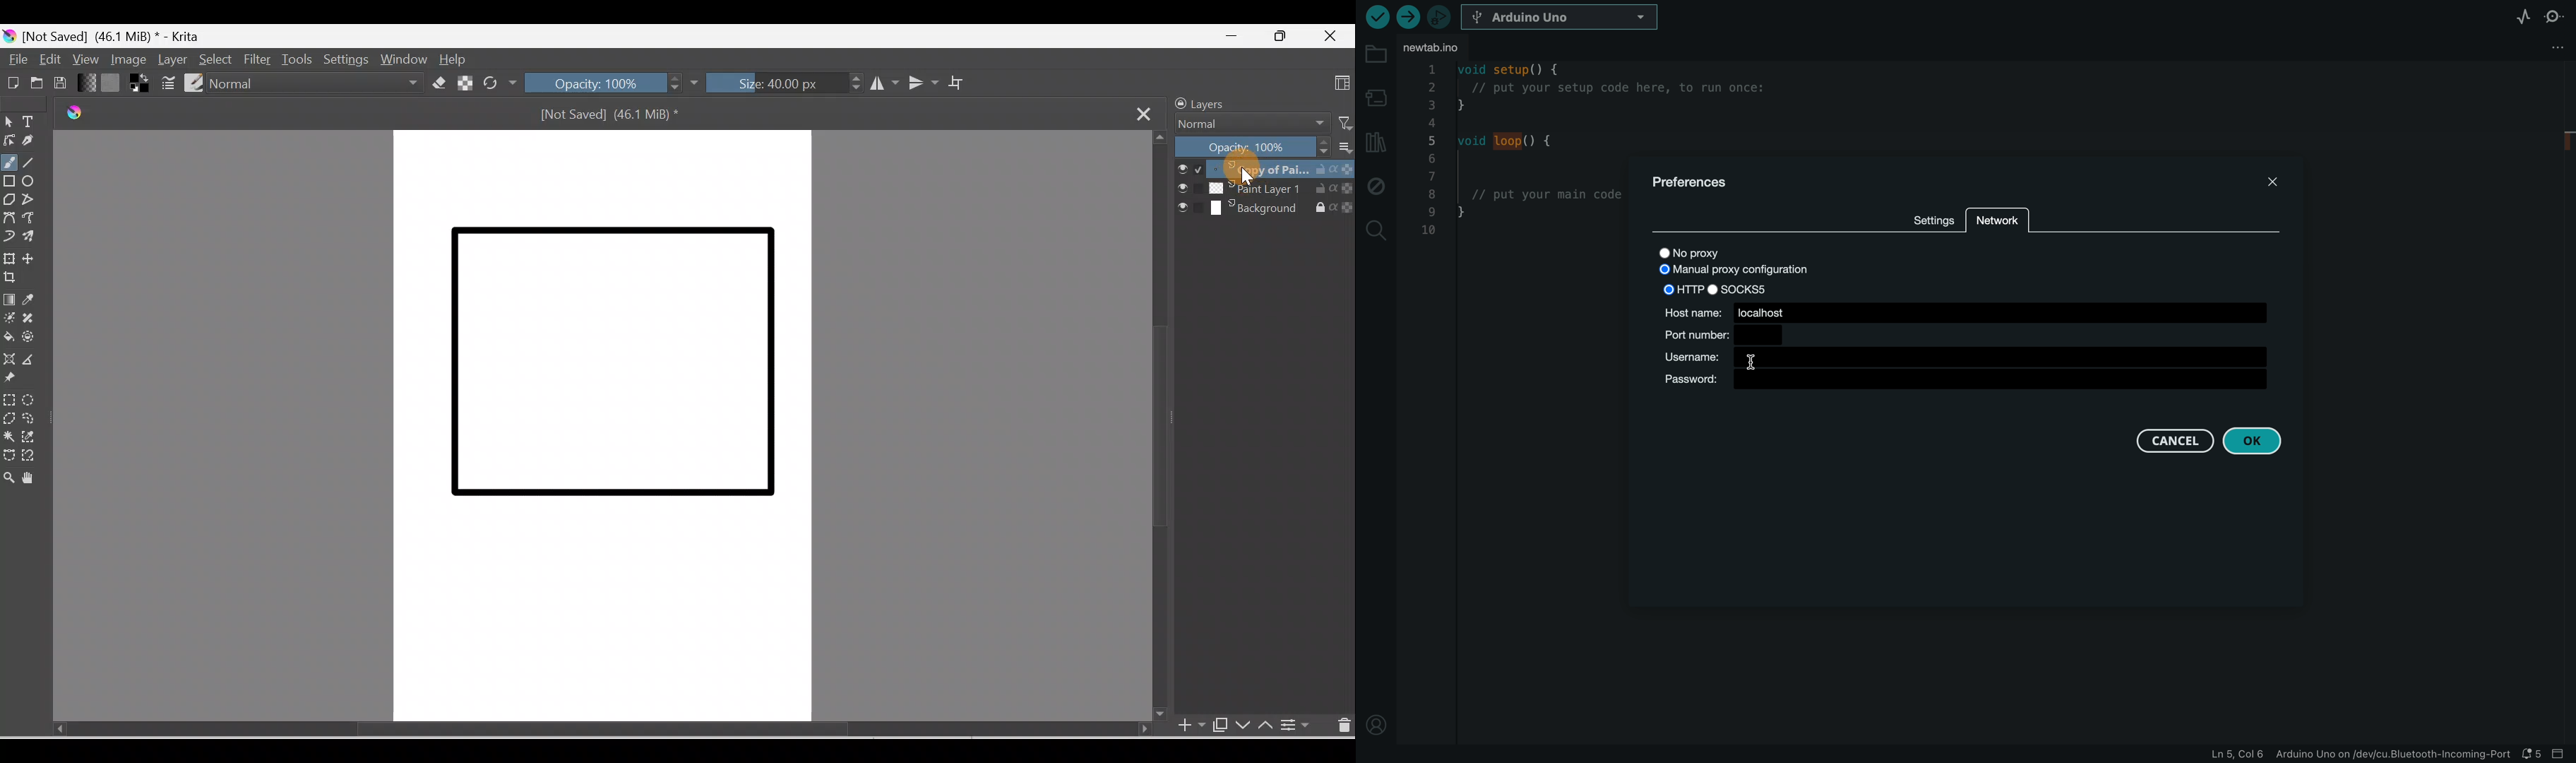 The image size is (2576, 784). I want to click on SOCKS5, so click(1747, 289).